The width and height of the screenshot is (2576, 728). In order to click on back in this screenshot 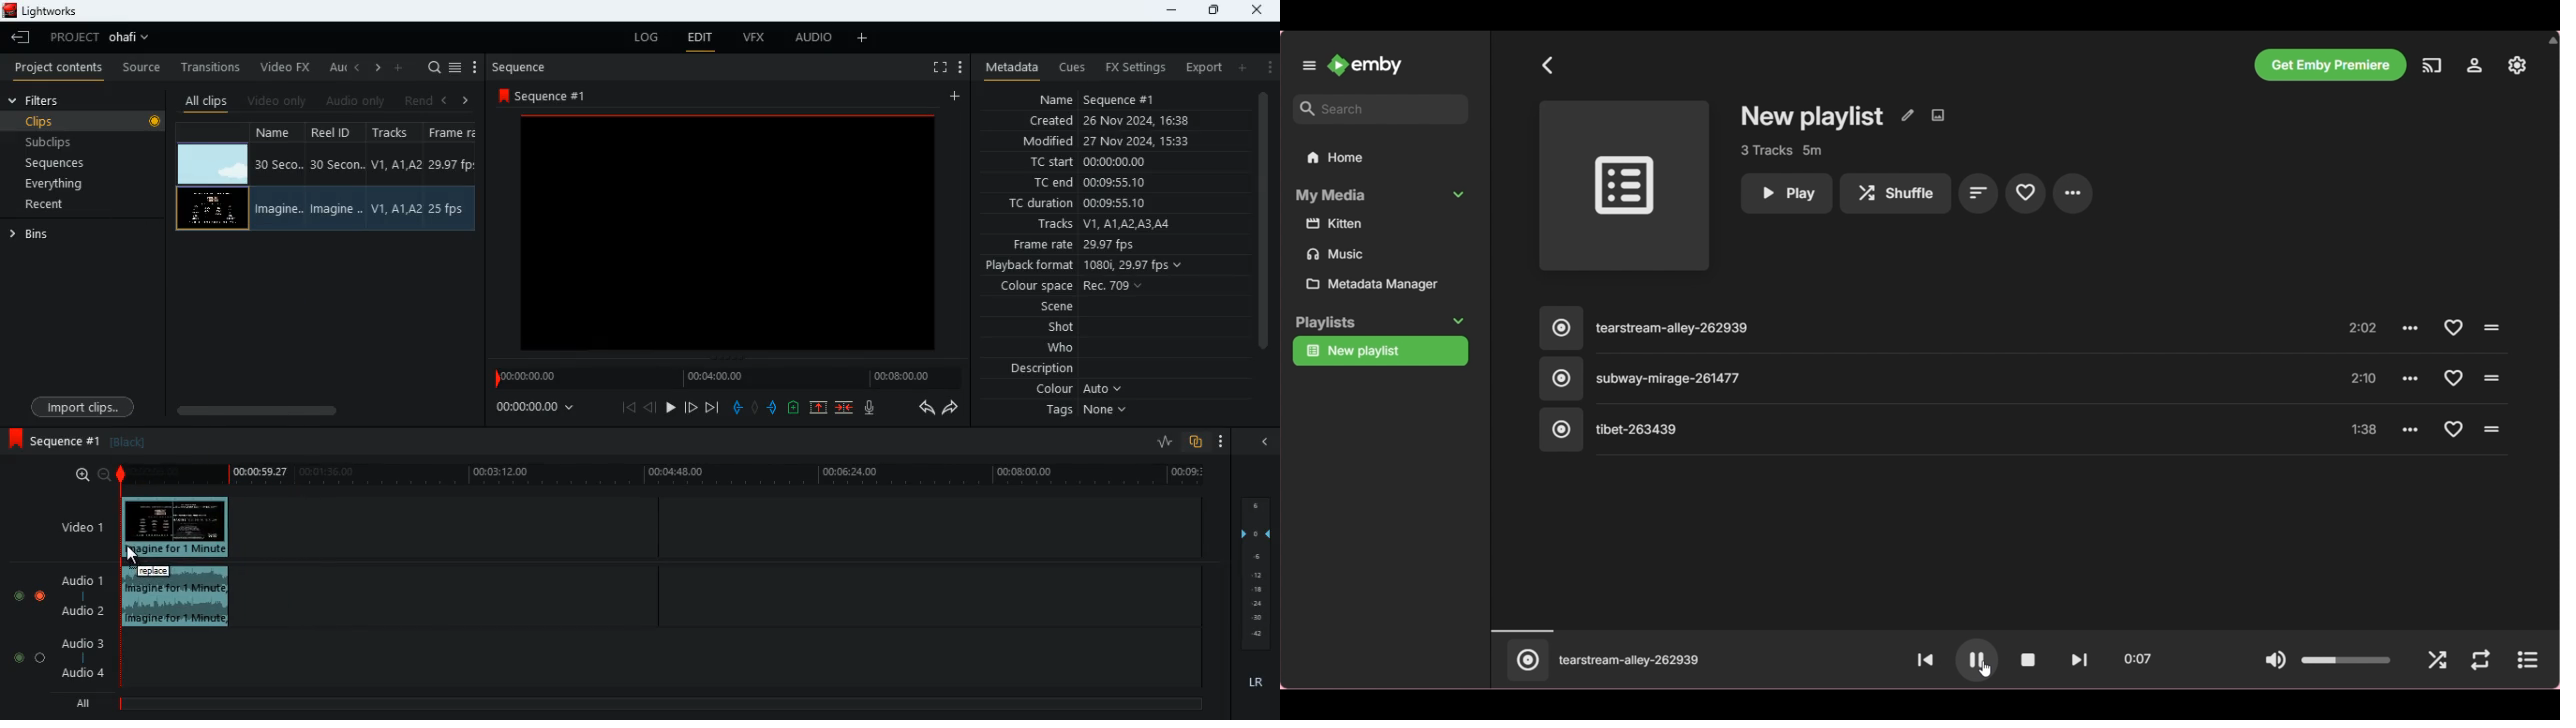, I will do `click(651, 408)`.